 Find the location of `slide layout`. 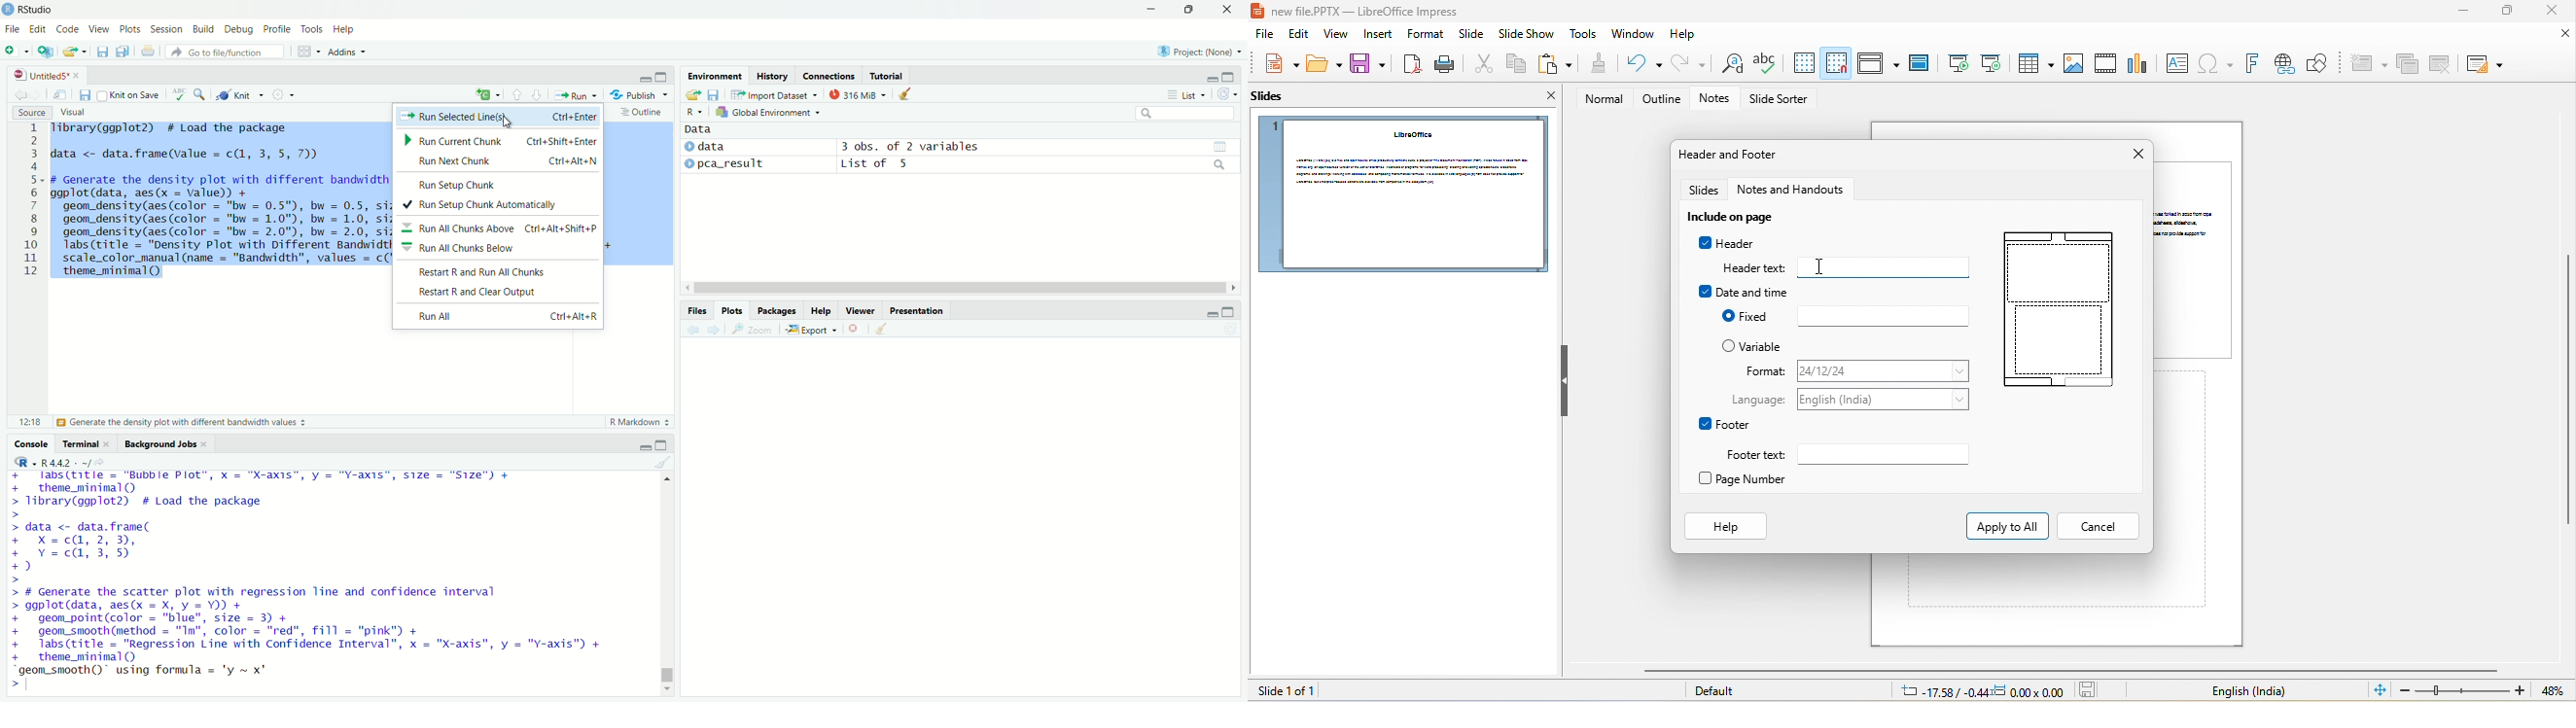

slide layout is located at coordinates (2484, 64).